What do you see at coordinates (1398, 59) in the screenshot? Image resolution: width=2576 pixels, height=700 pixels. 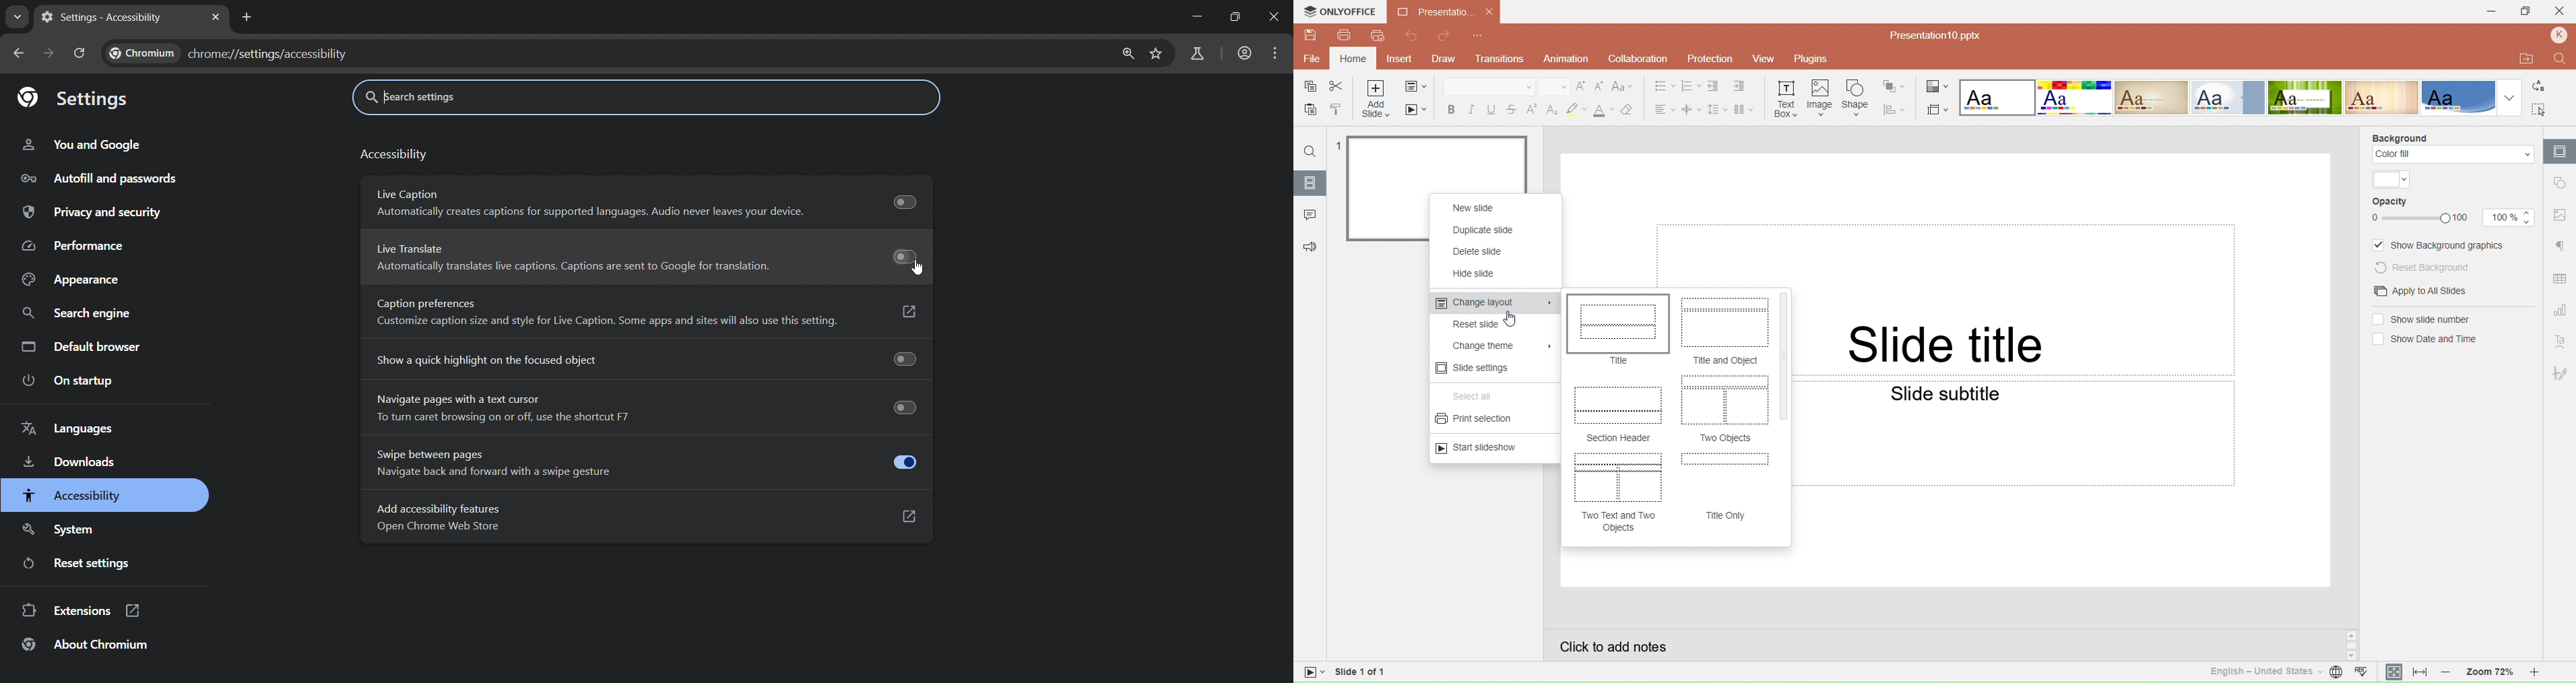 I see `Insert` at bounding box center [1398, 59].